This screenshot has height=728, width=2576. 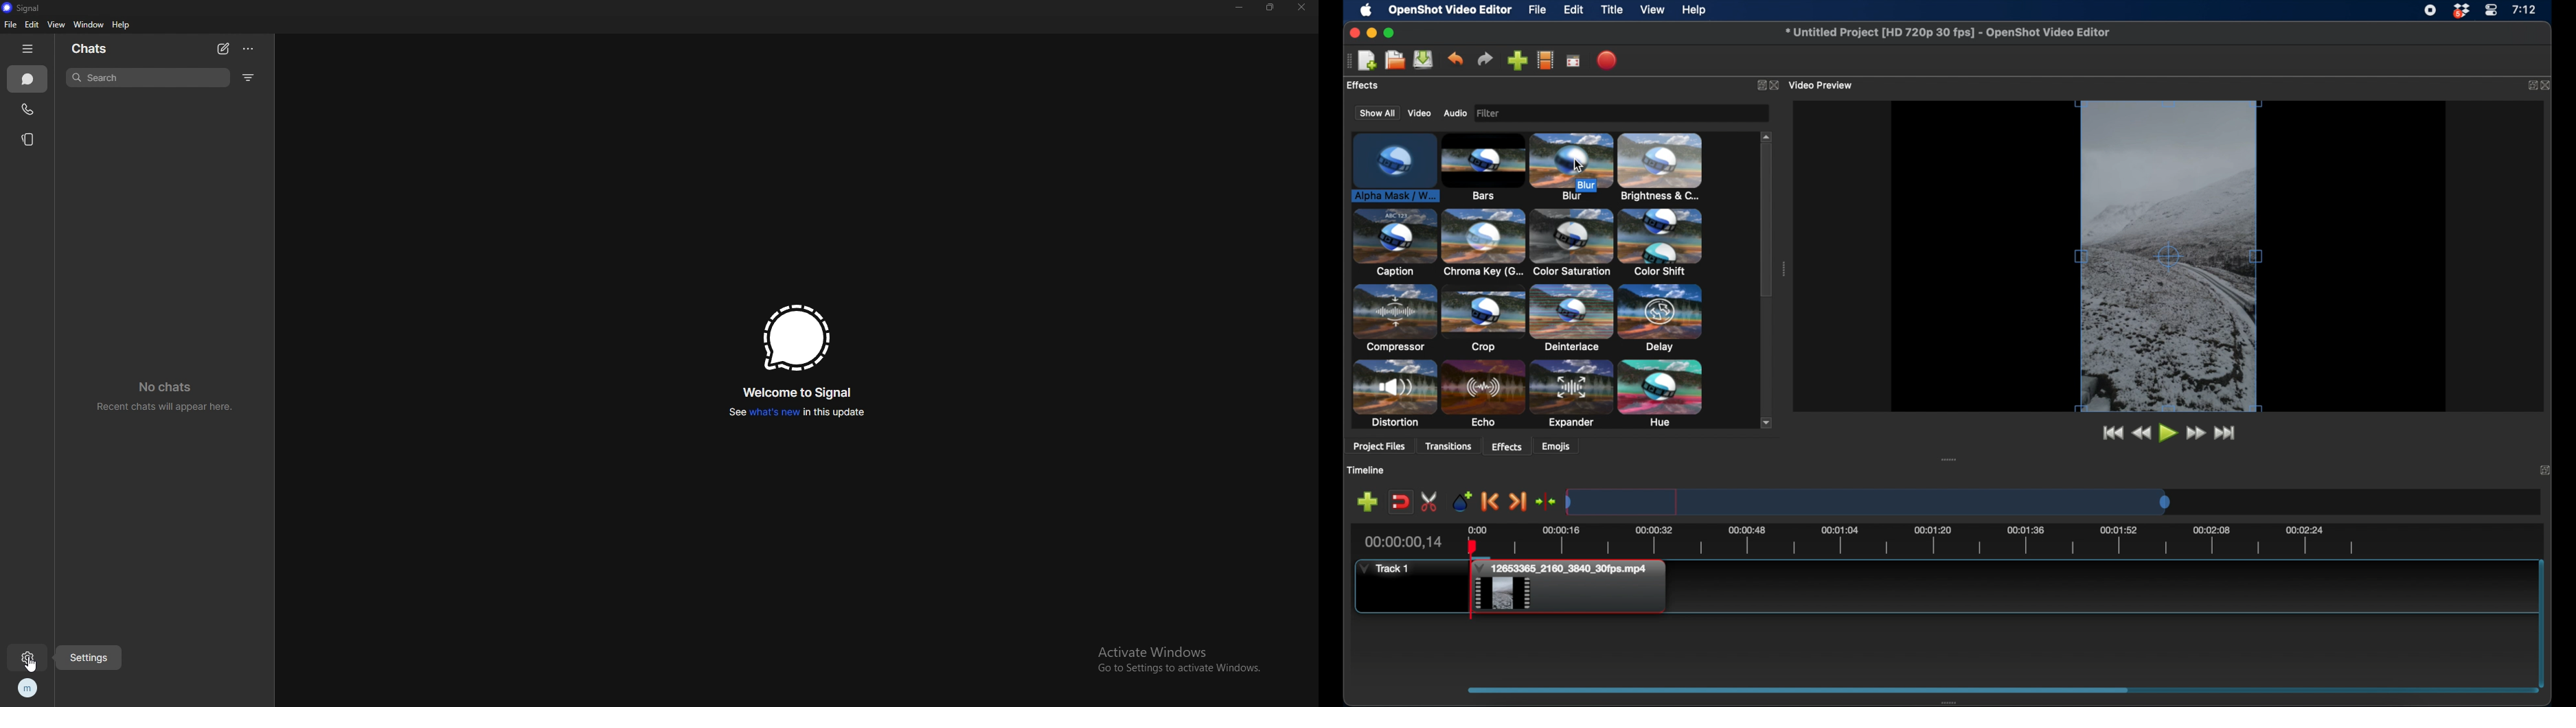 I want to click on signal logo, so click(x=795, y=338).